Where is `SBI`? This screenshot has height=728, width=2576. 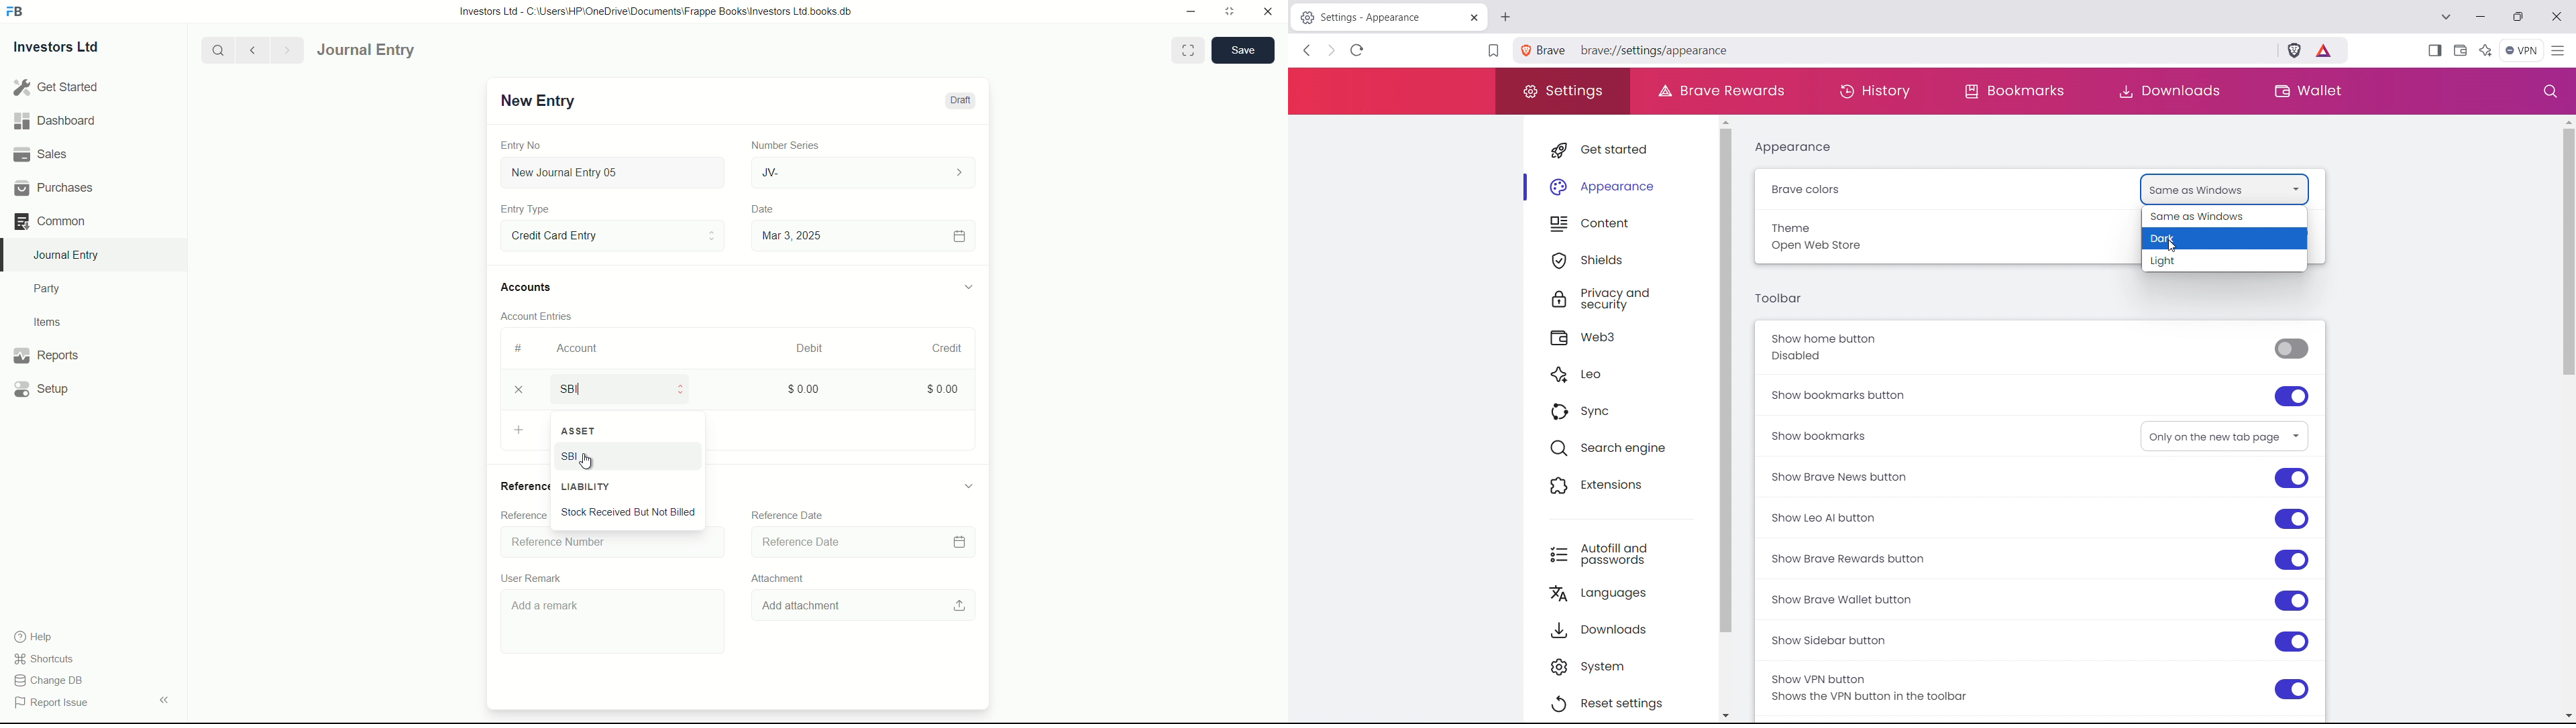
SBI is located at coordinates (628, 388).